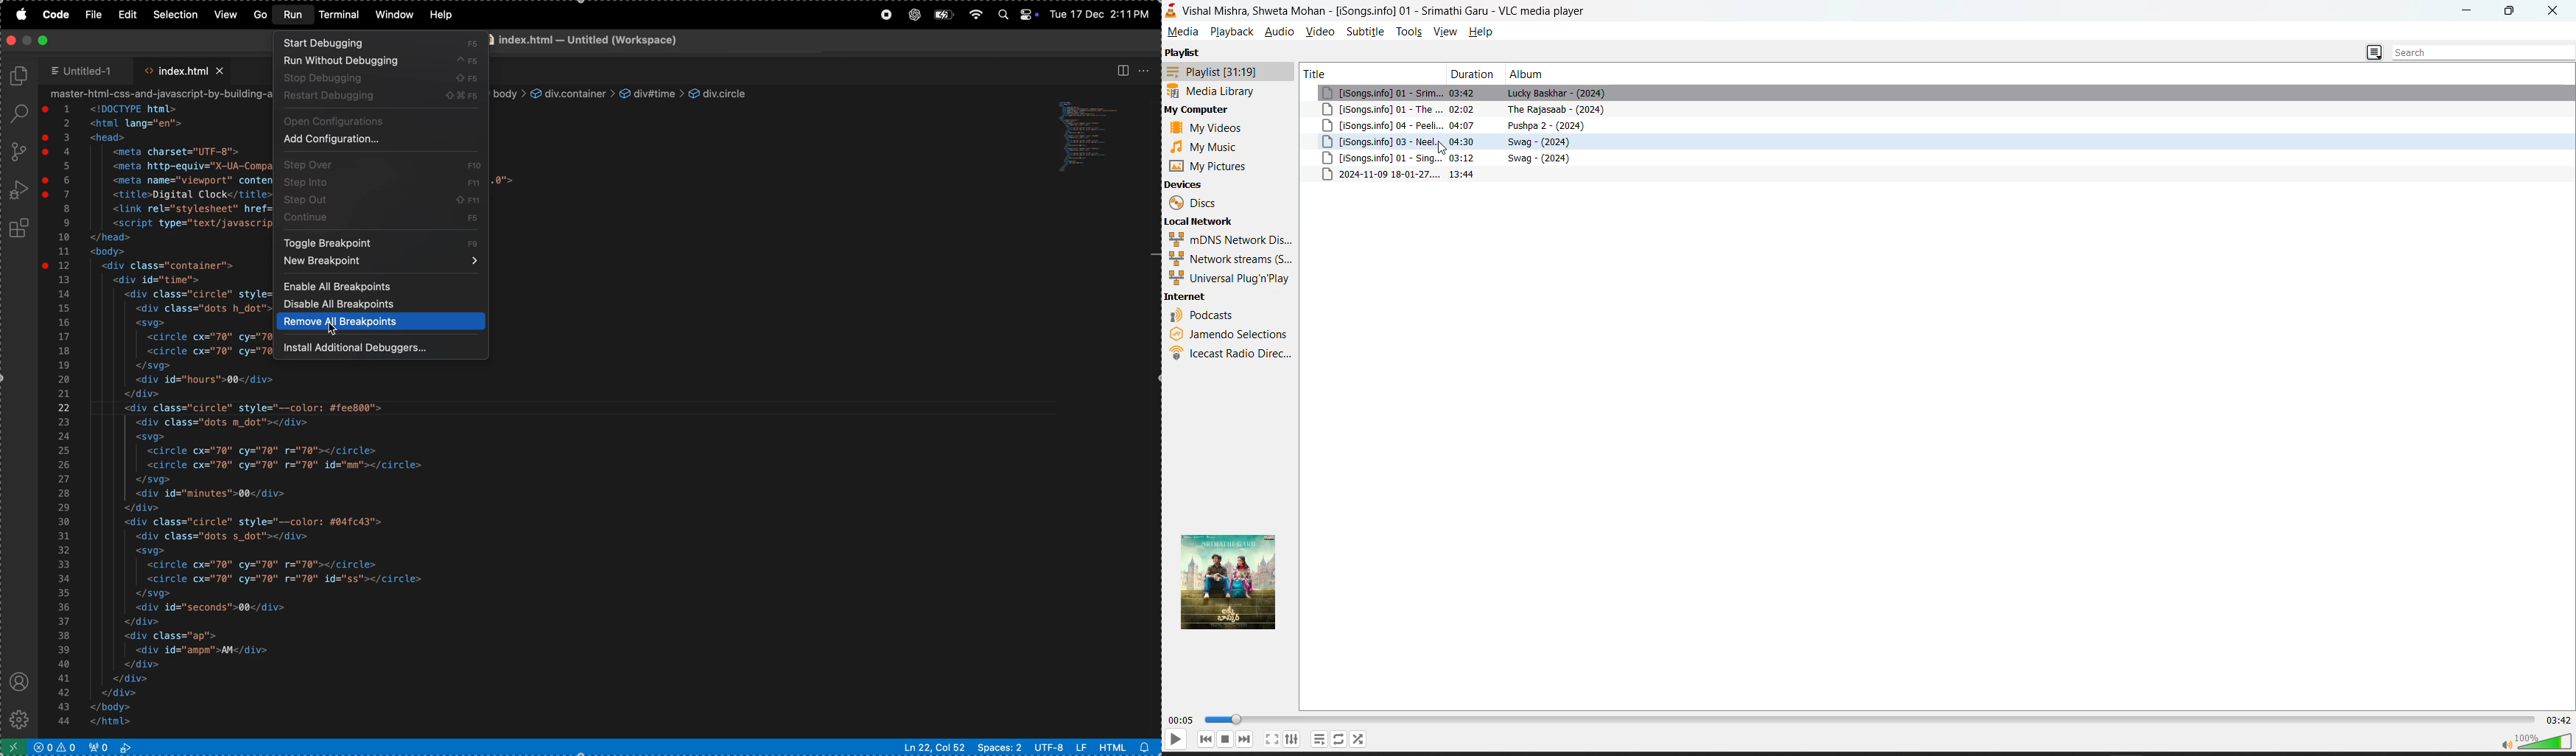 The width and height of the screenshot is (2576, 756). What do you see at coordinates (380, 181) in the screenshot?
I see `step into` at bounding box center [380, 181].